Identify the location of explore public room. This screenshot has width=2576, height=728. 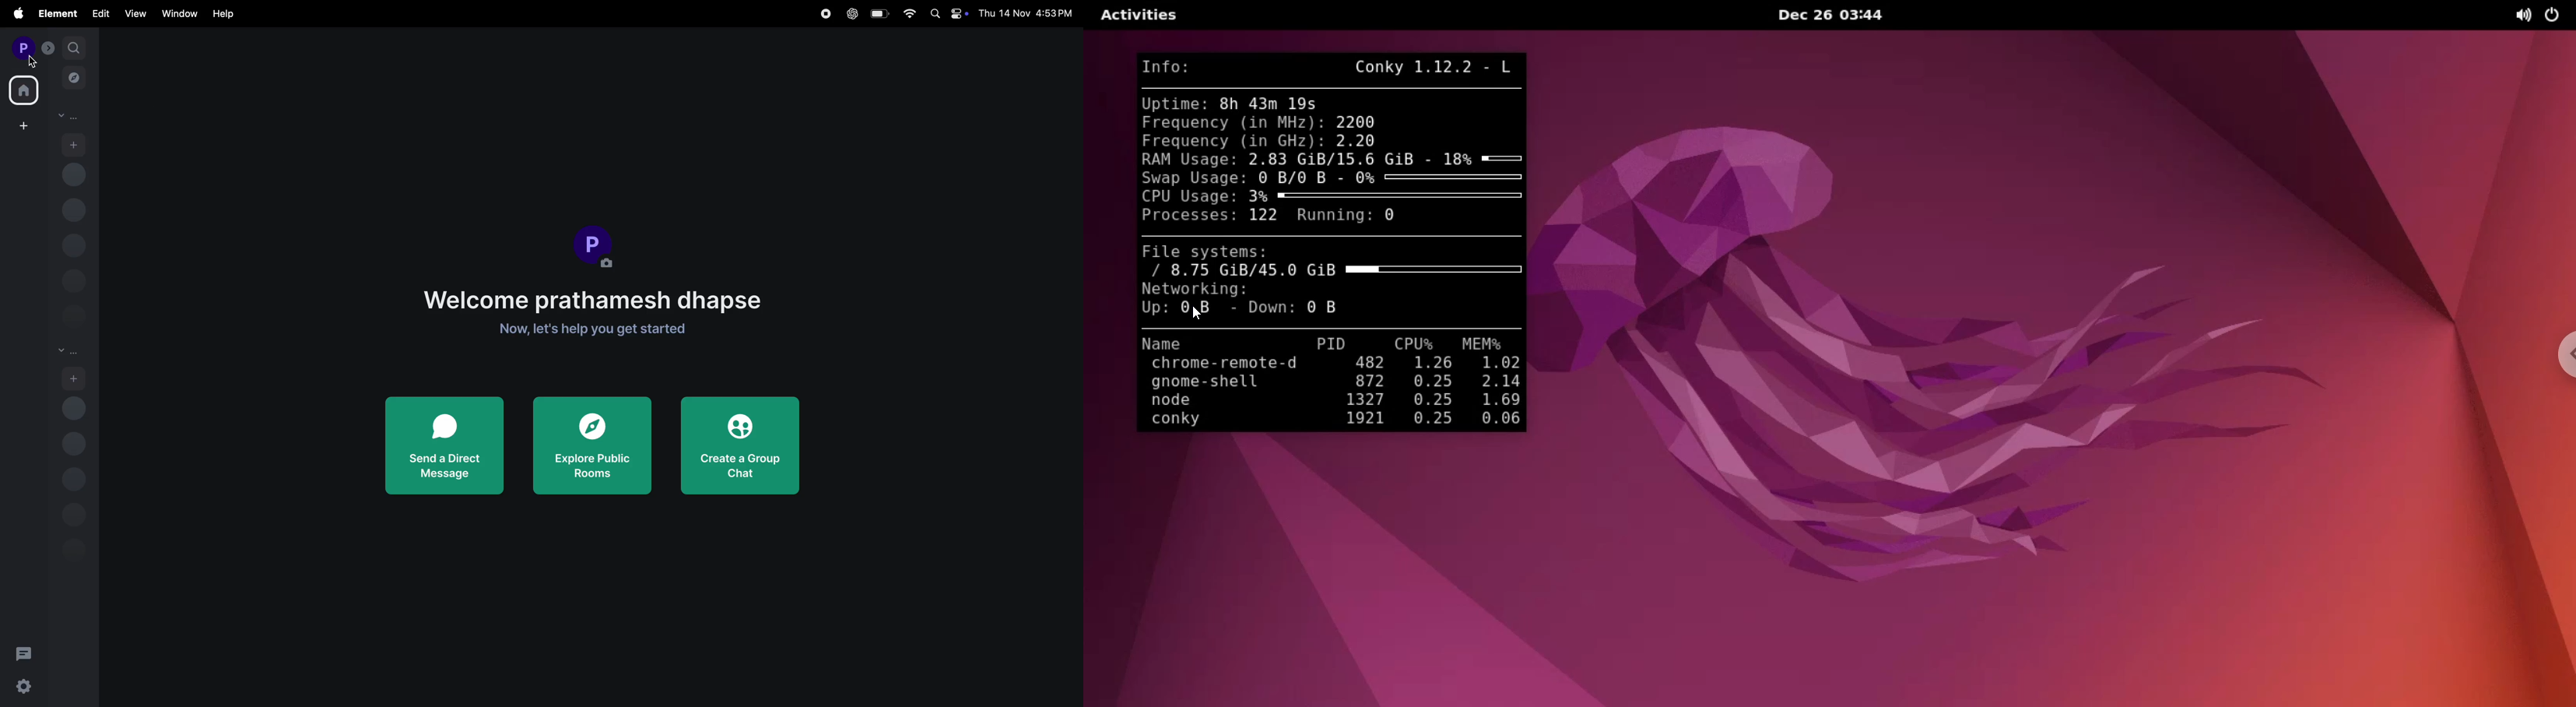
(593, 446).